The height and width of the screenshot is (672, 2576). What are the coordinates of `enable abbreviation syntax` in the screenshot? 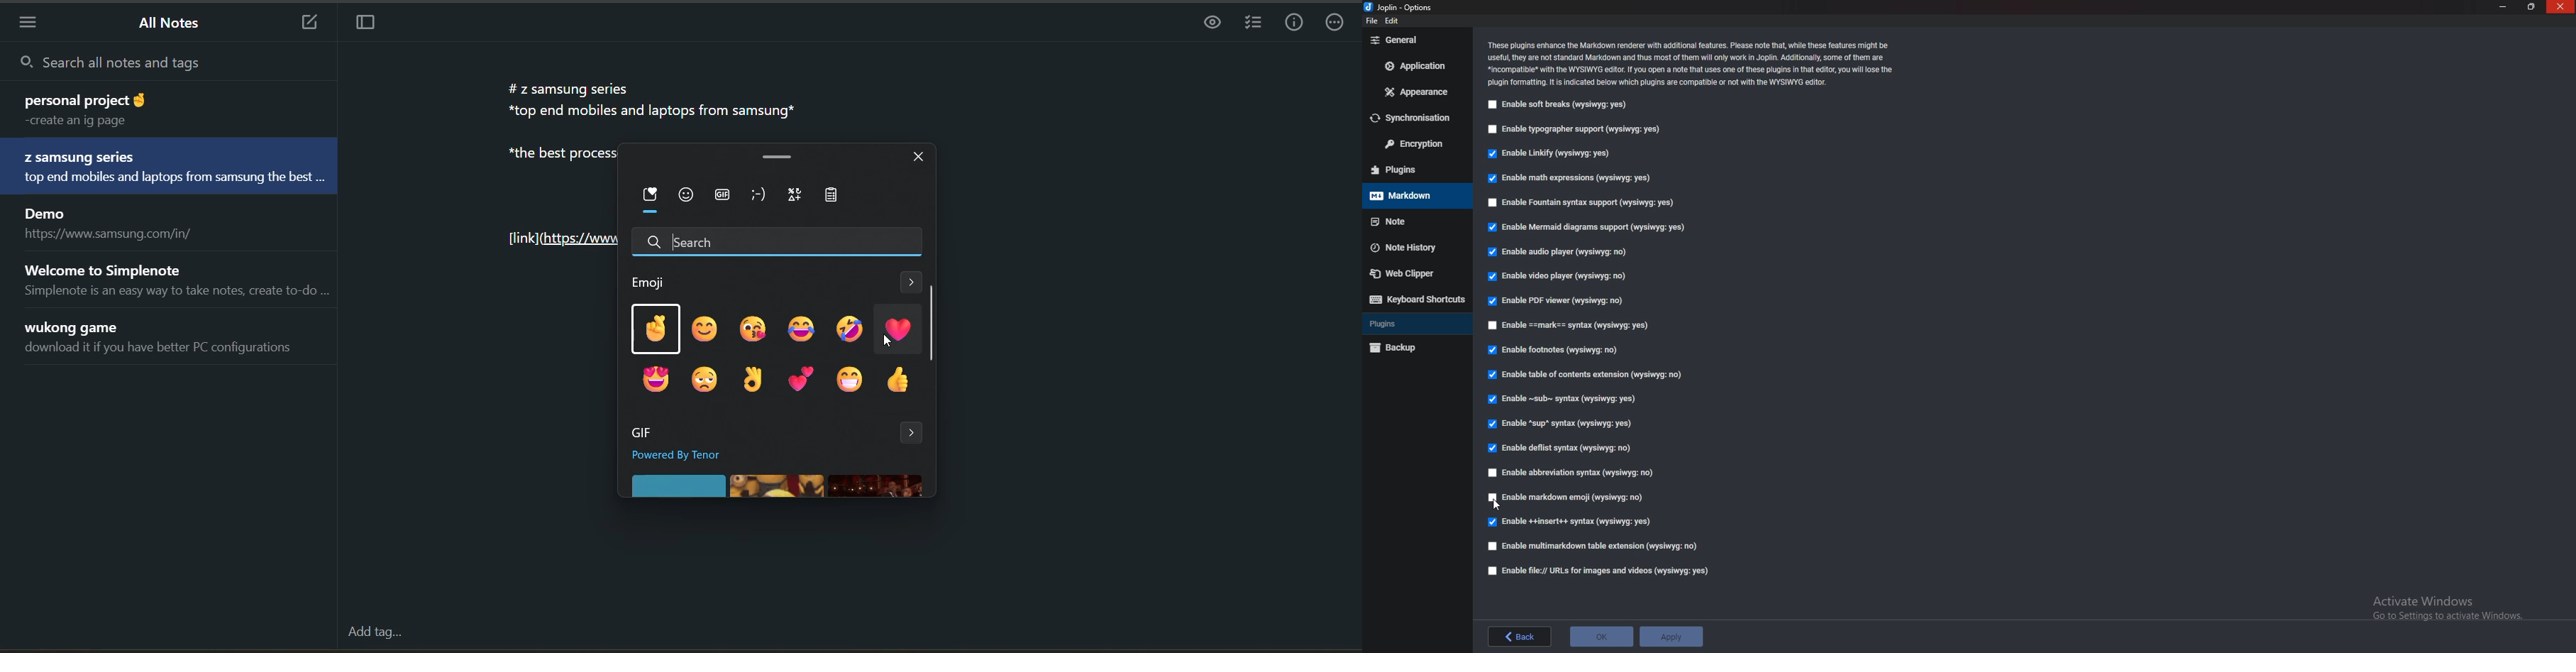 It's located at (1573, 474).